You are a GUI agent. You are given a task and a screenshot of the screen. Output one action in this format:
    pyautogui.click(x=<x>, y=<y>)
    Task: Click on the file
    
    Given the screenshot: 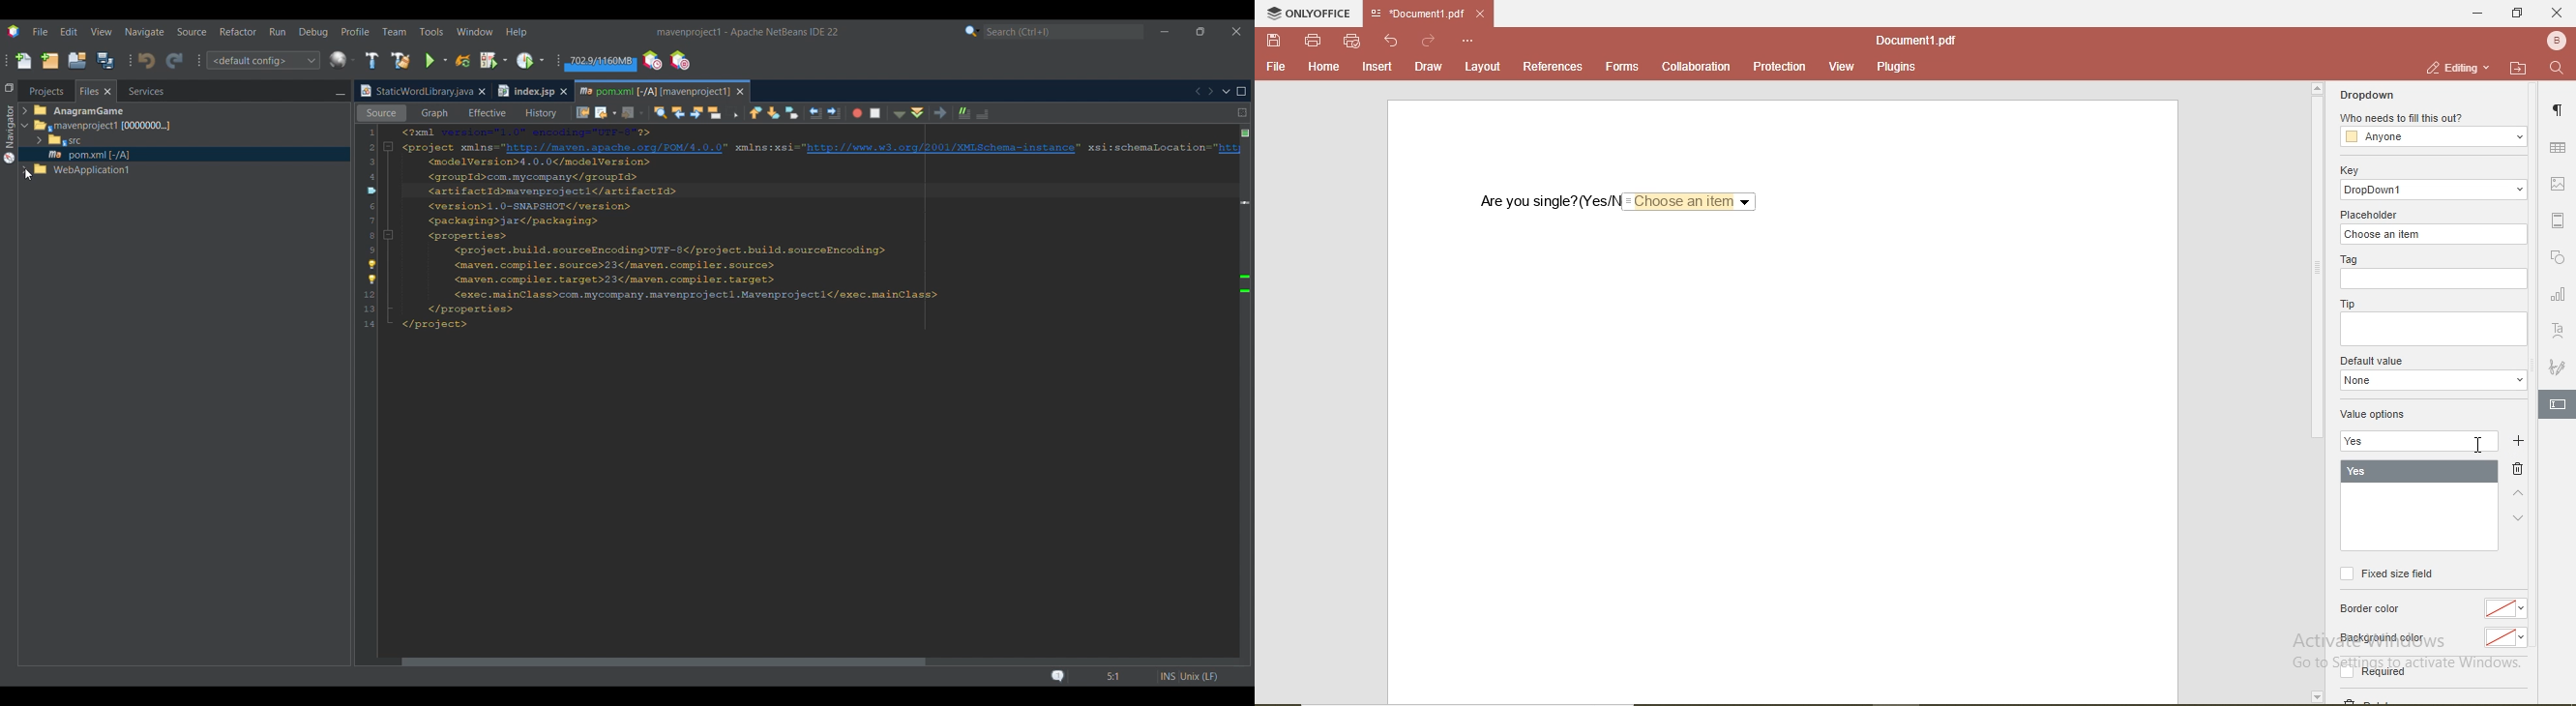 What is the action you would take?
    pyautogui.click(x=1277, y=68)
    